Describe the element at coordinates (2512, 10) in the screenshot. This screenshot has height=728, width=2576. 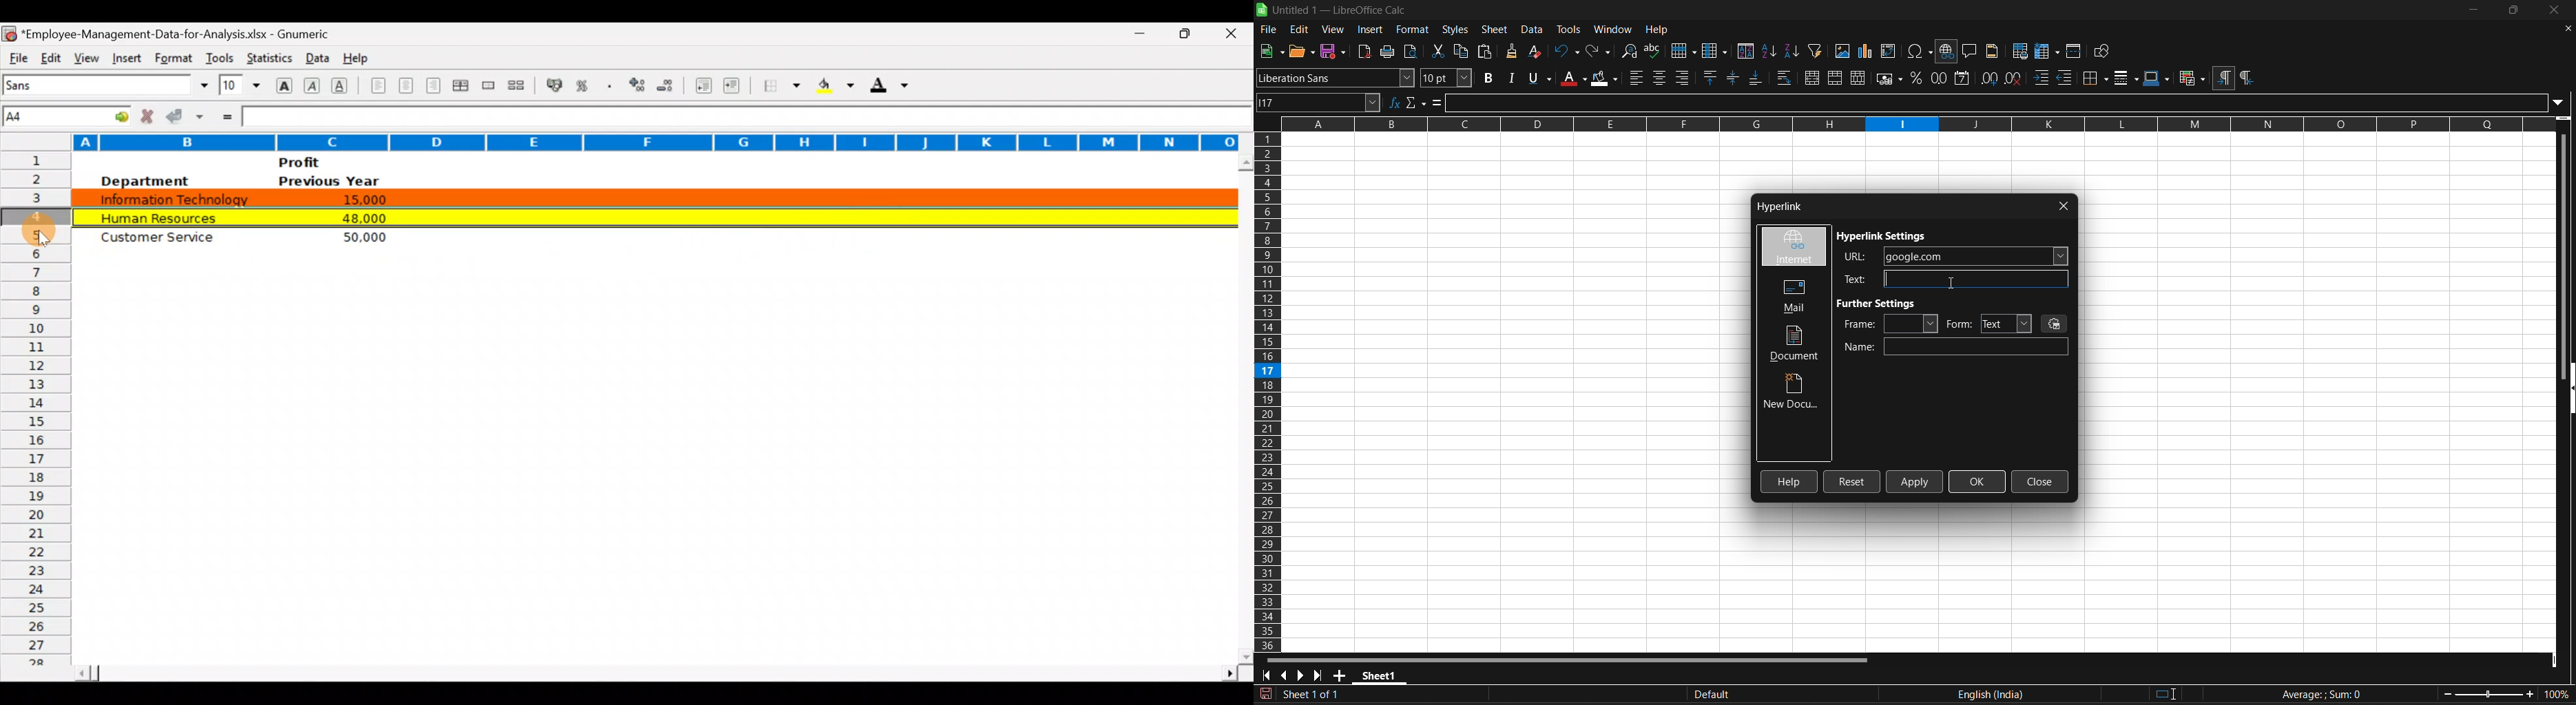
I see `maximize` at that location.